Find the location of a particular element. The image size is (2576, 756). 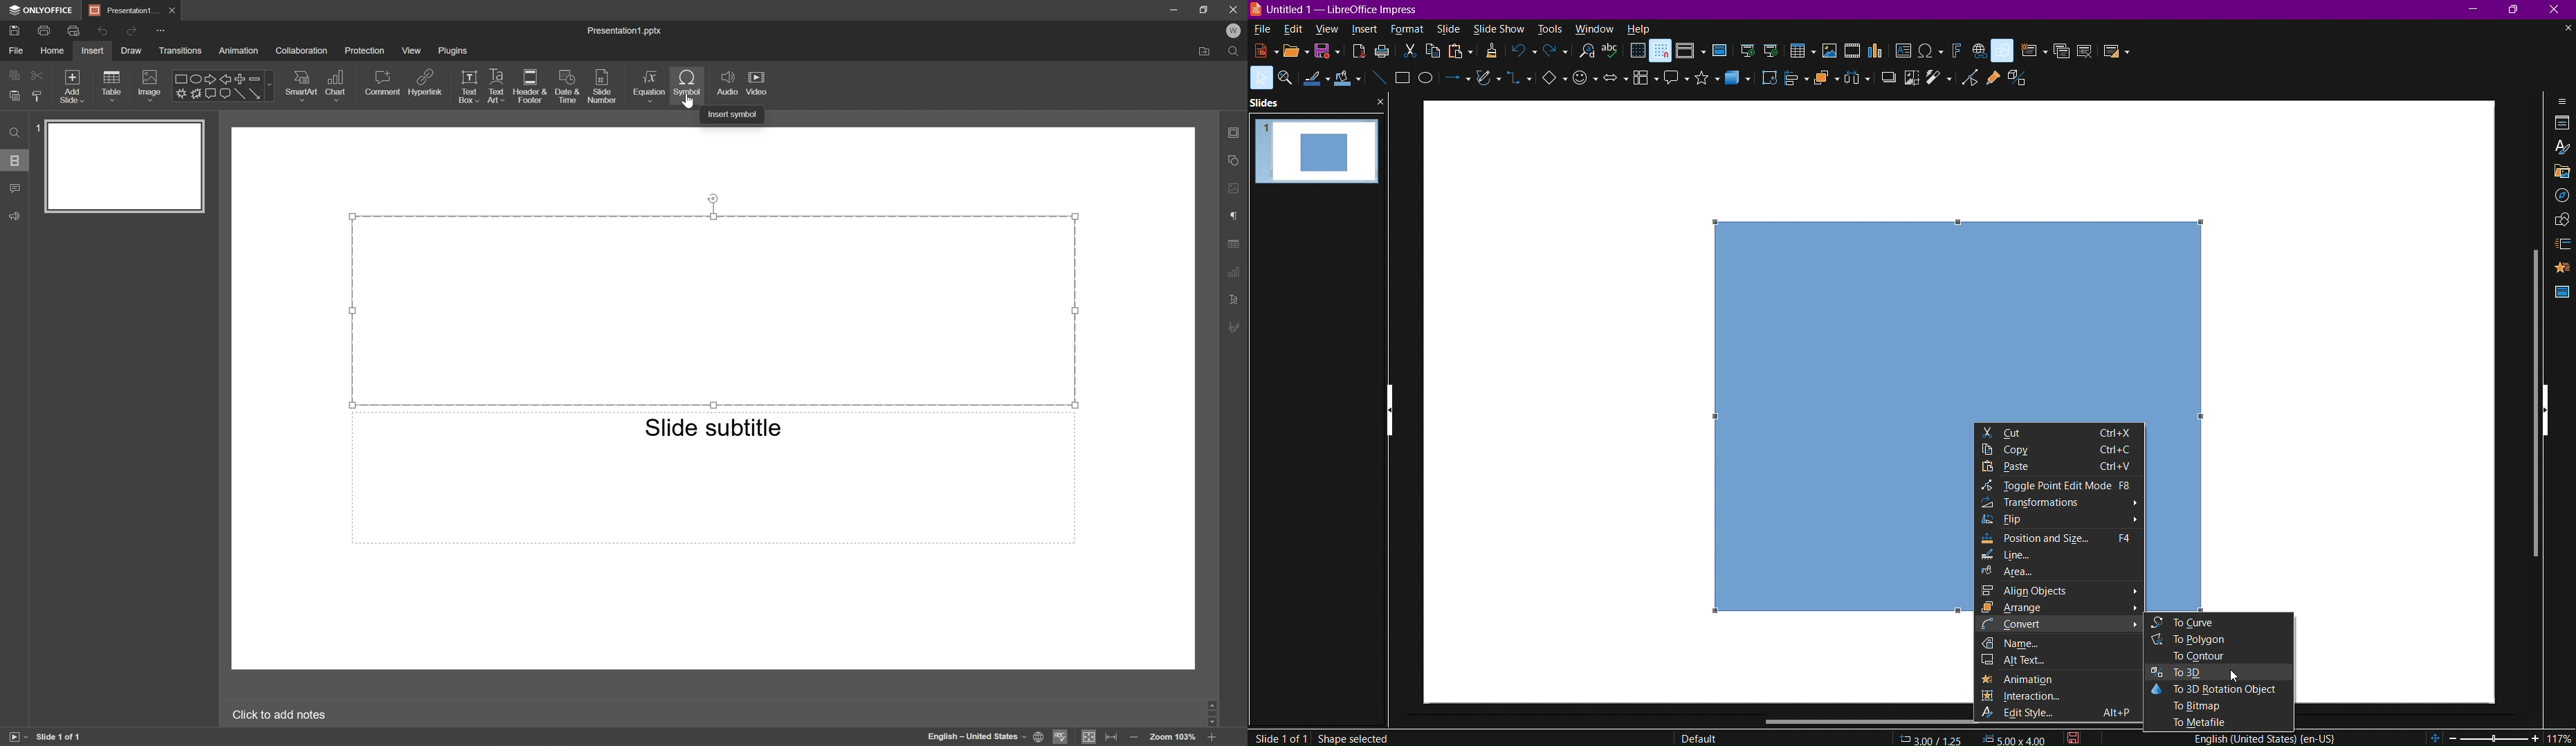

Navigator is located at coordinates (2559, 199).